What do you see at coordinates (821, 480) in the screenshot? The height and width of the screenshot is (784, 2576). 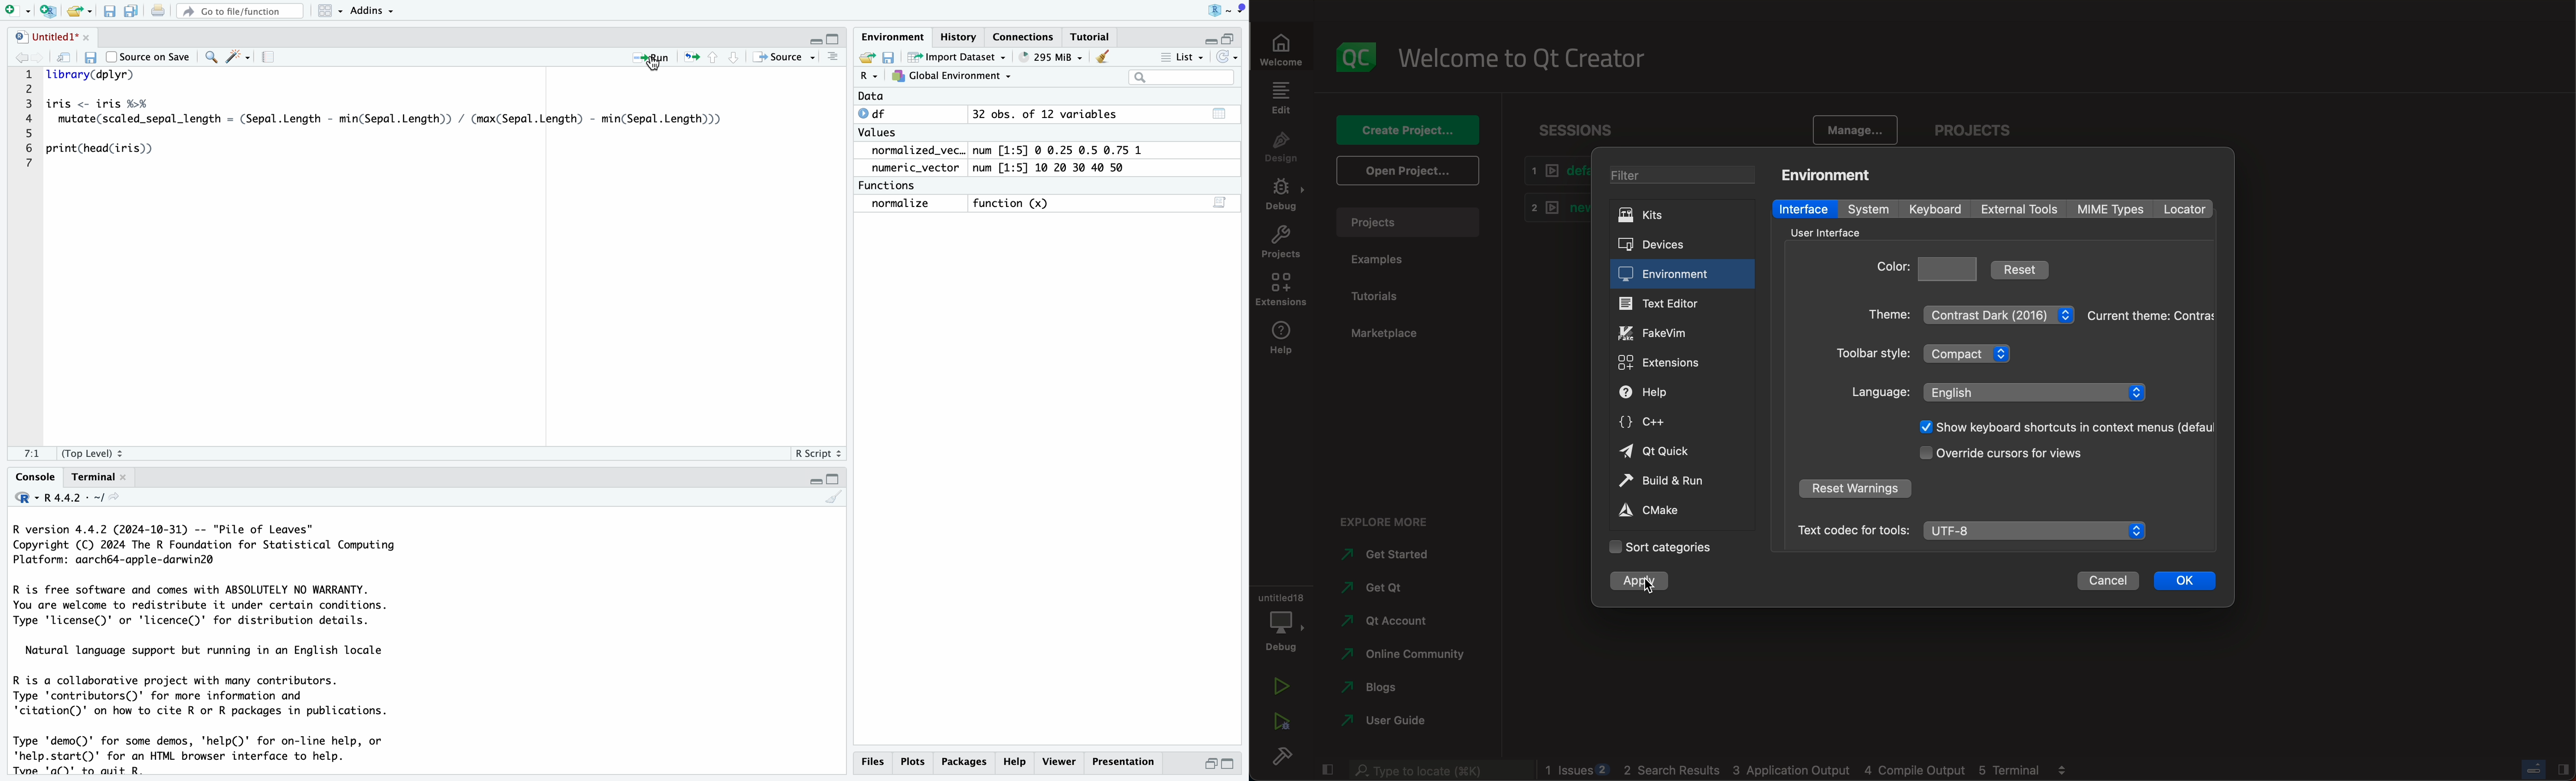 I see `Fullscreen` at bounding box center [821, 480].